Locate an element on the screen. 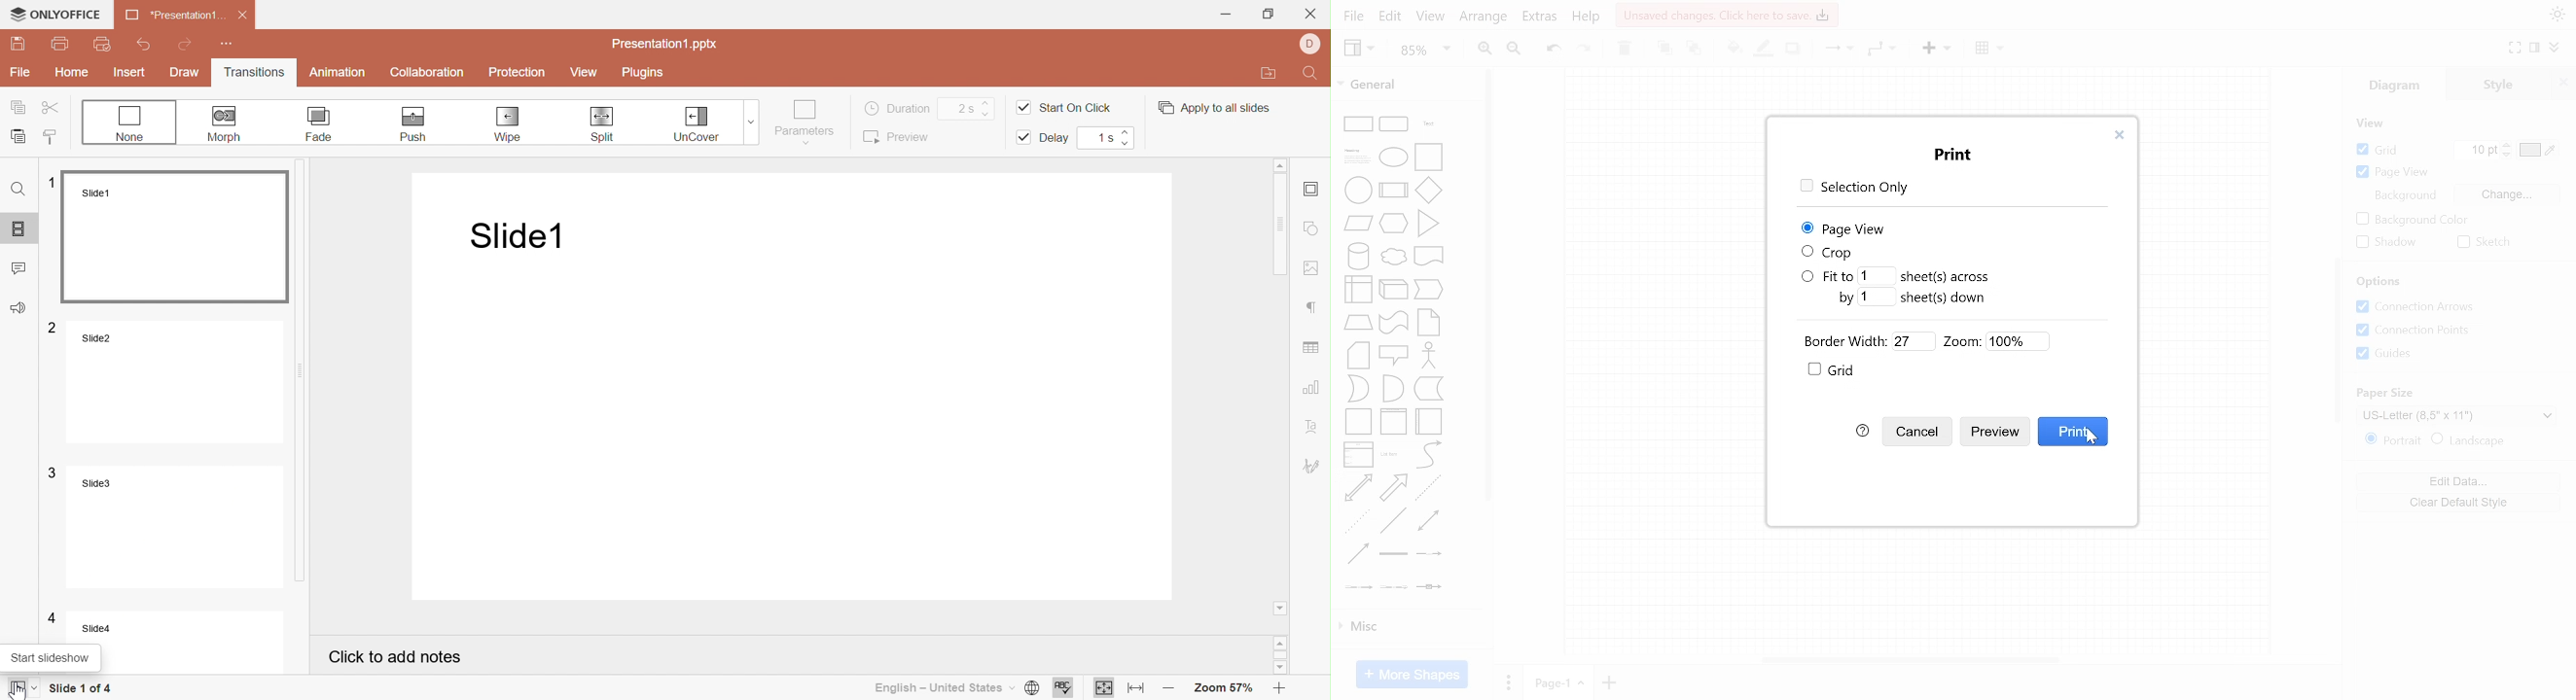  And is located at coordinates (1393, 389).